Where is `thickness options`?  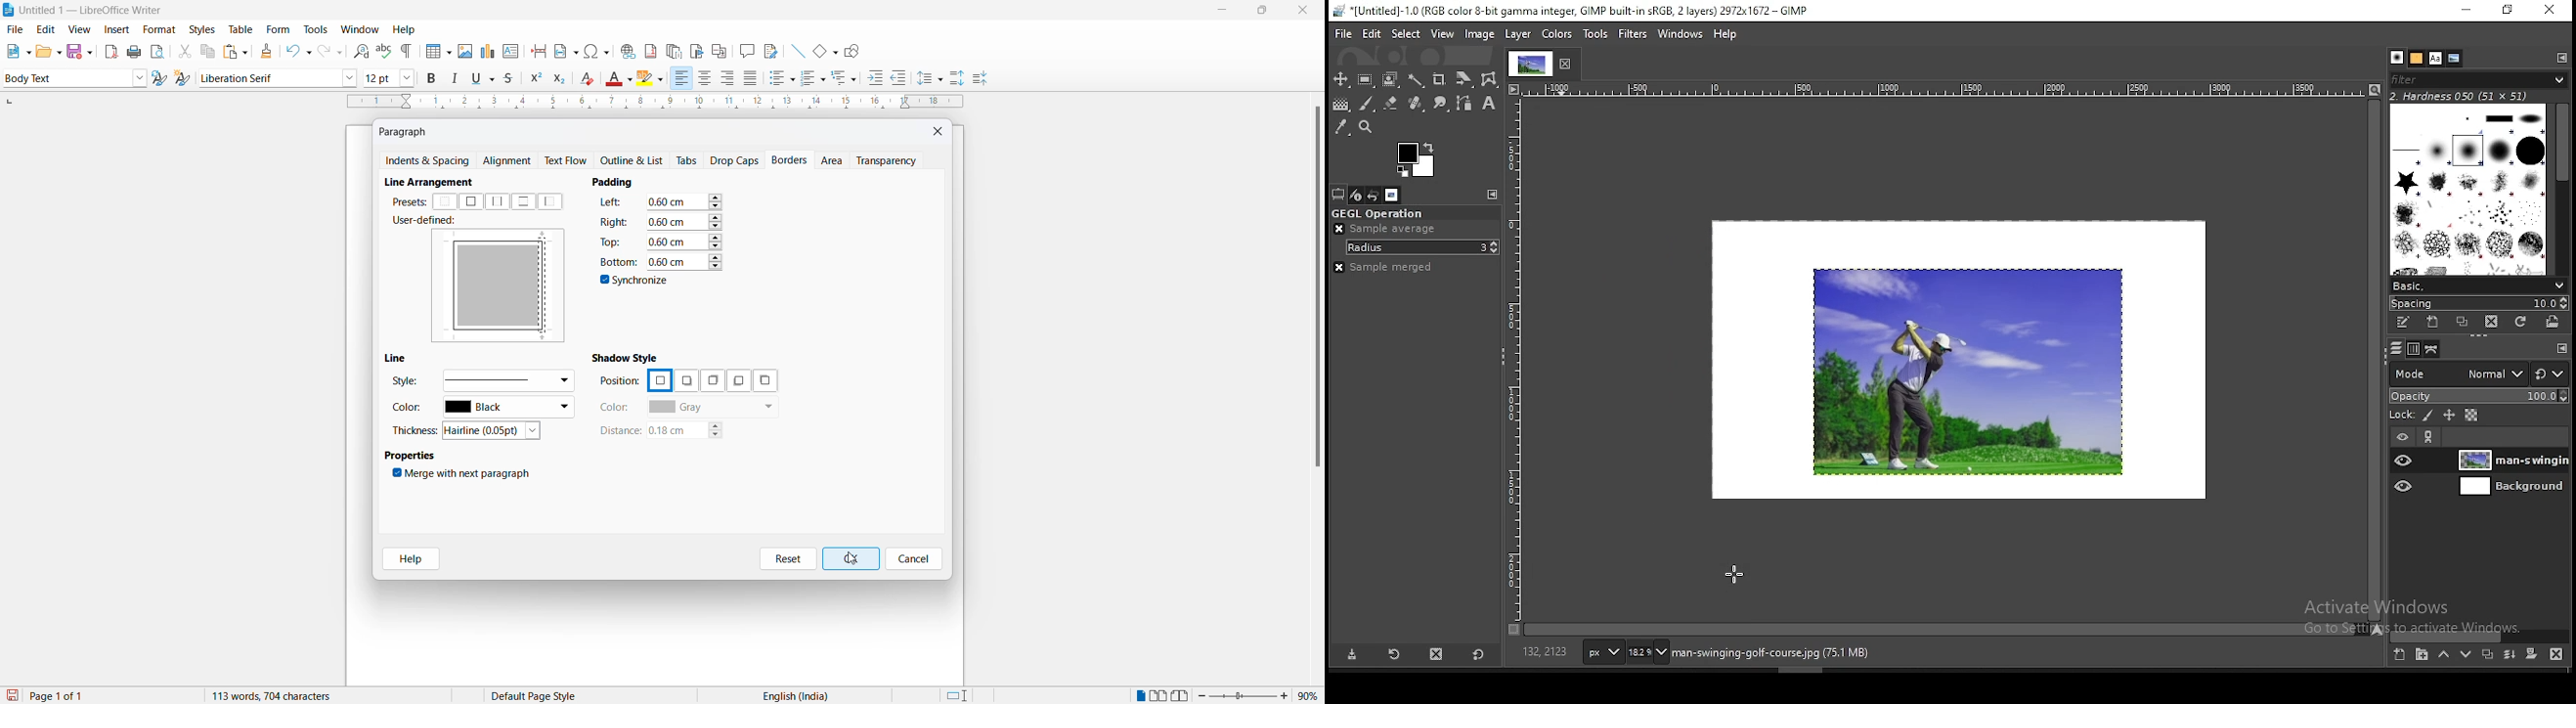
thickness options is located at coordinates (496, 431).